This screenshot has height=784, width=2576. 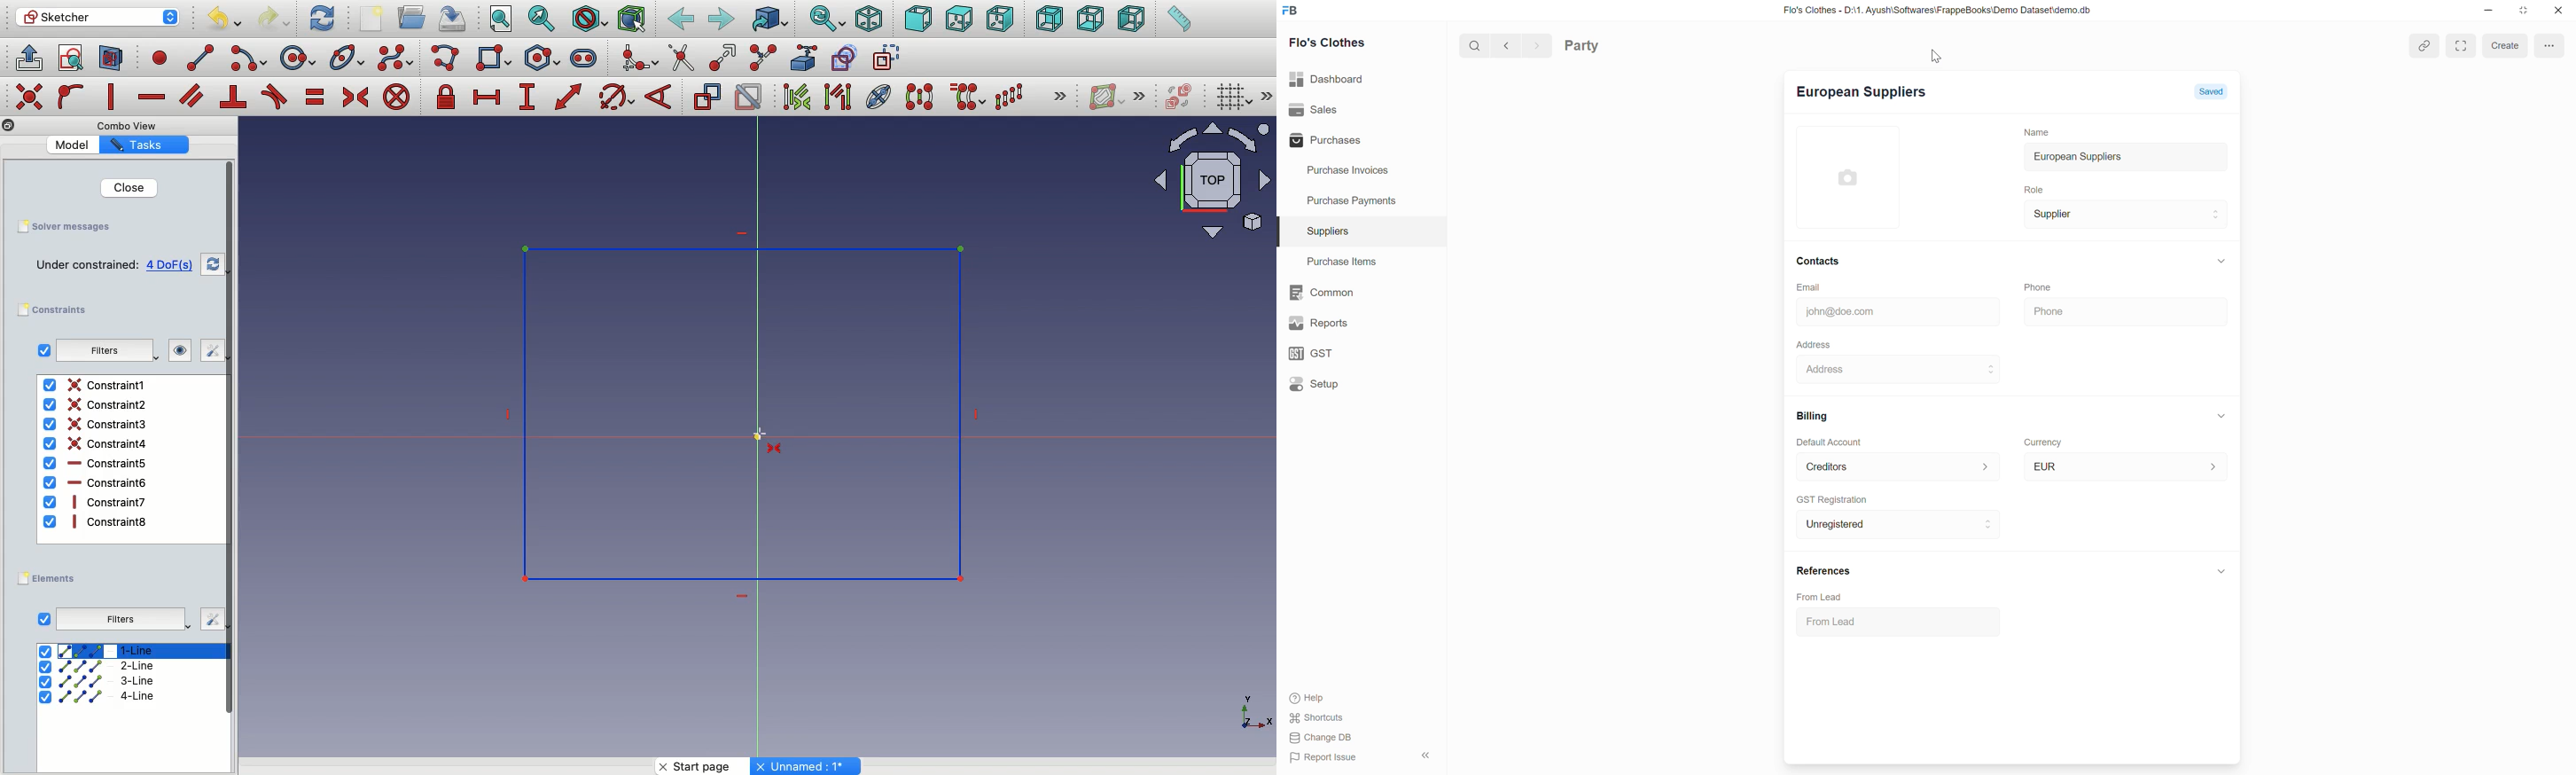 What do you see at coordinates (1857, 175) in the screenshot?
I see `add picture` at bounding box center [1857, 175].